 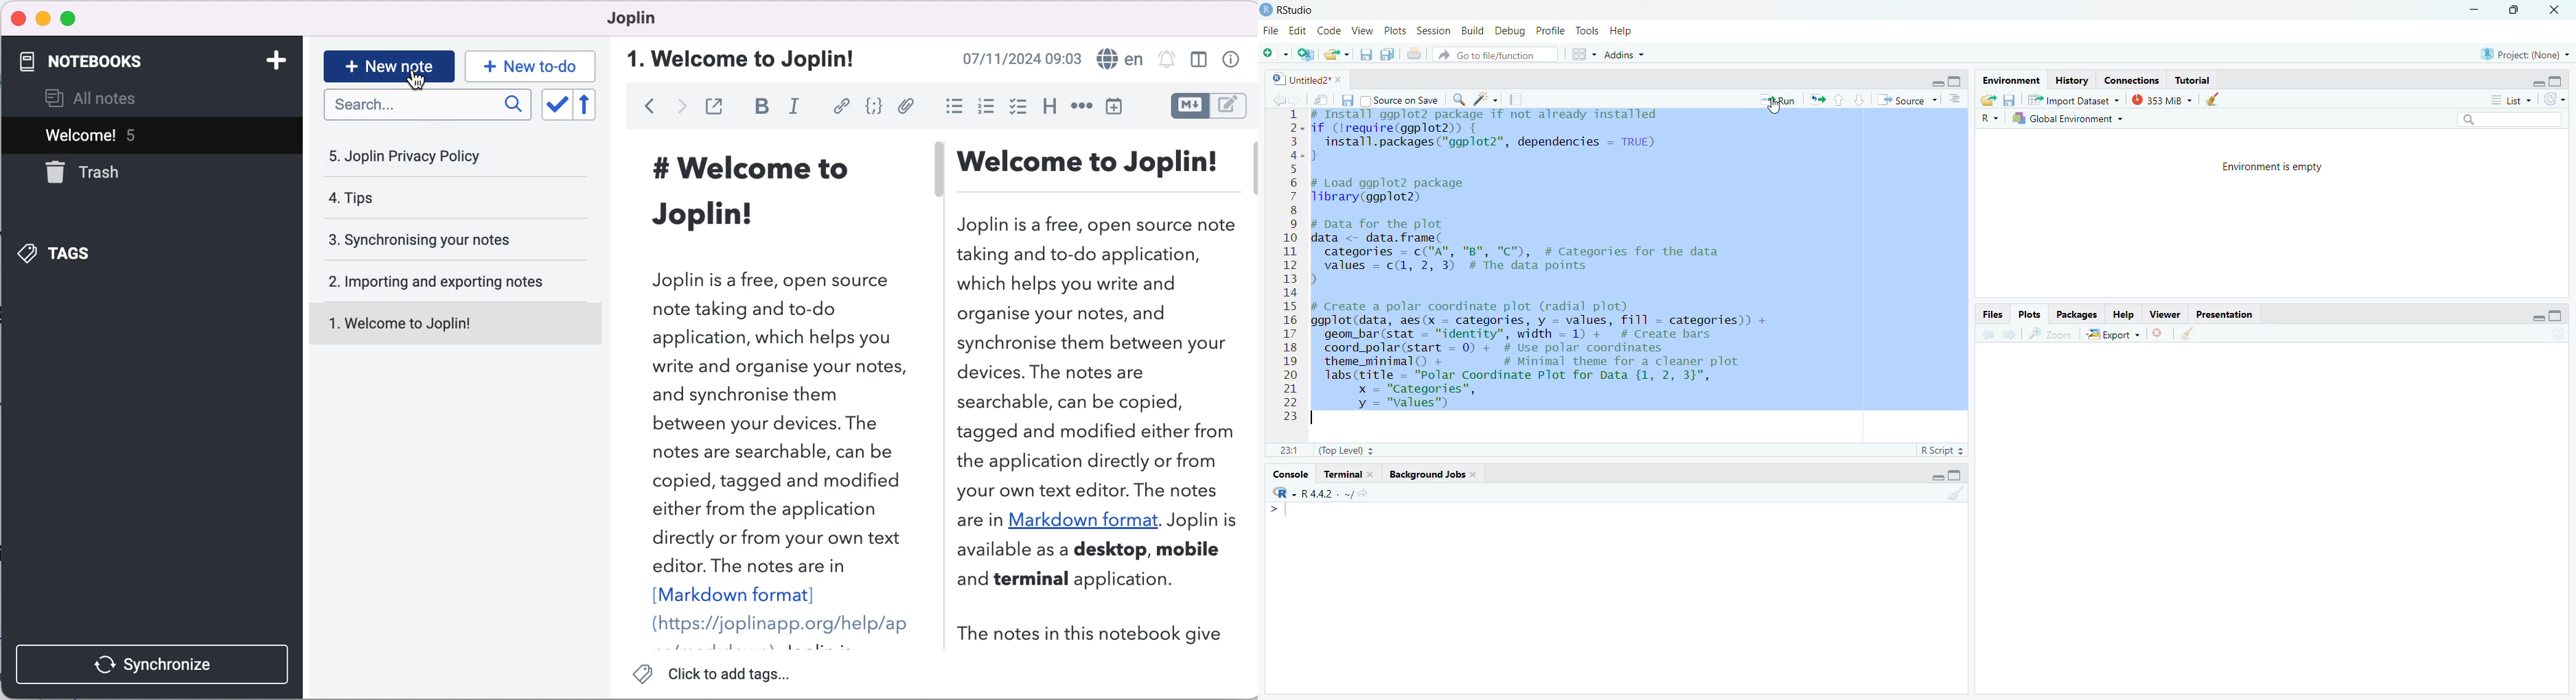 I want to click on  Tools, so click(x=1586, y=32).